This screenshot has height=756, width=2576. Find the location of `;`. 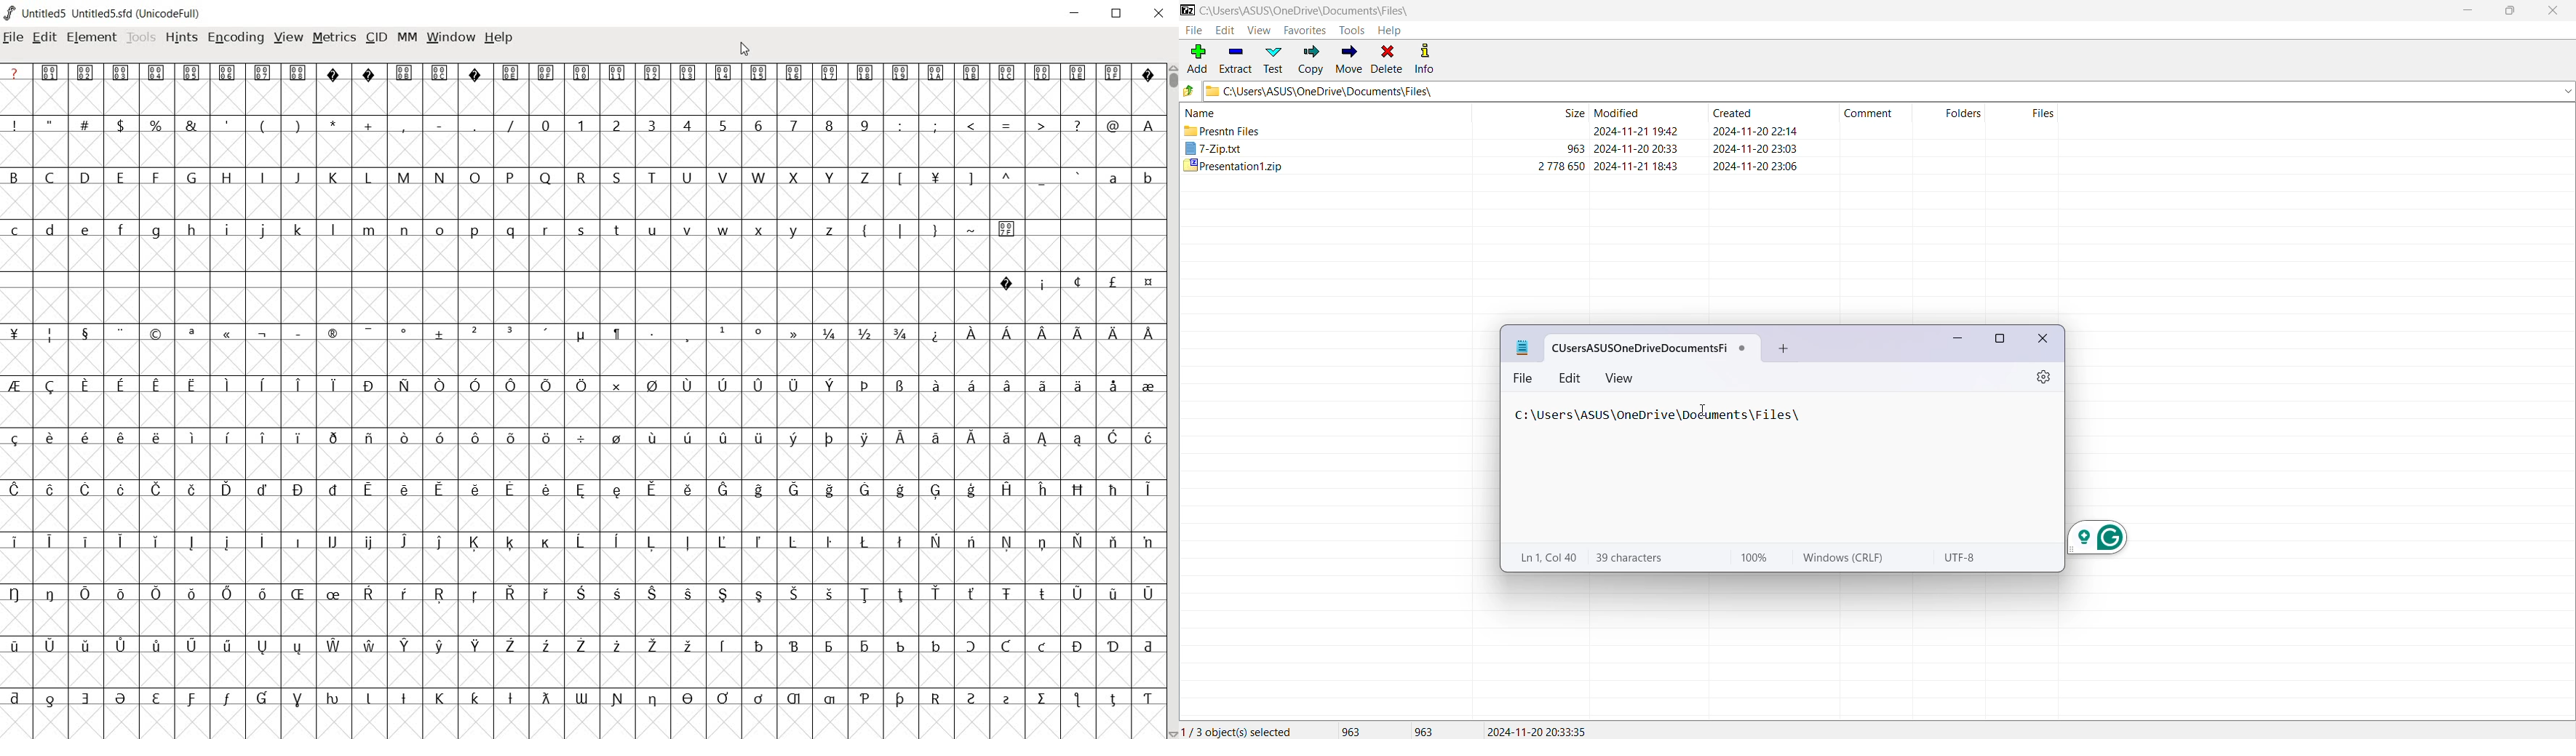

; is located at coordinates (935, 127).